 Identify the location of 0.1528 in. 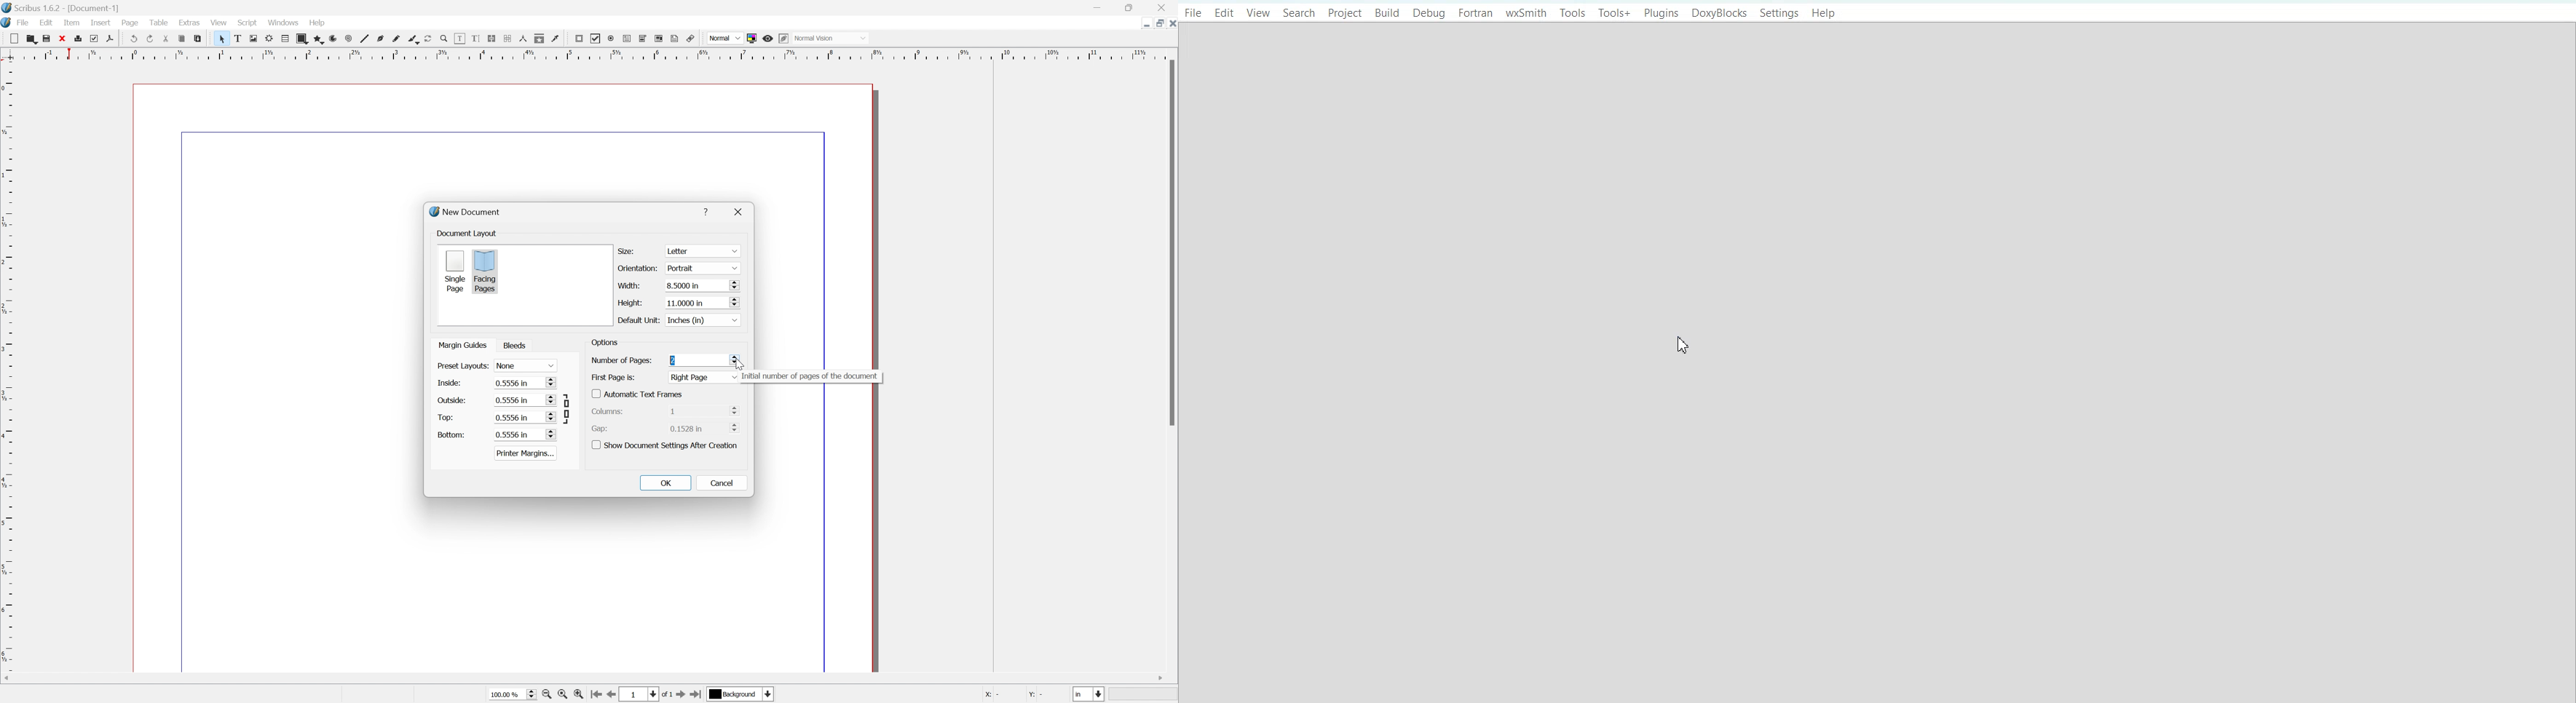
(707, 429).